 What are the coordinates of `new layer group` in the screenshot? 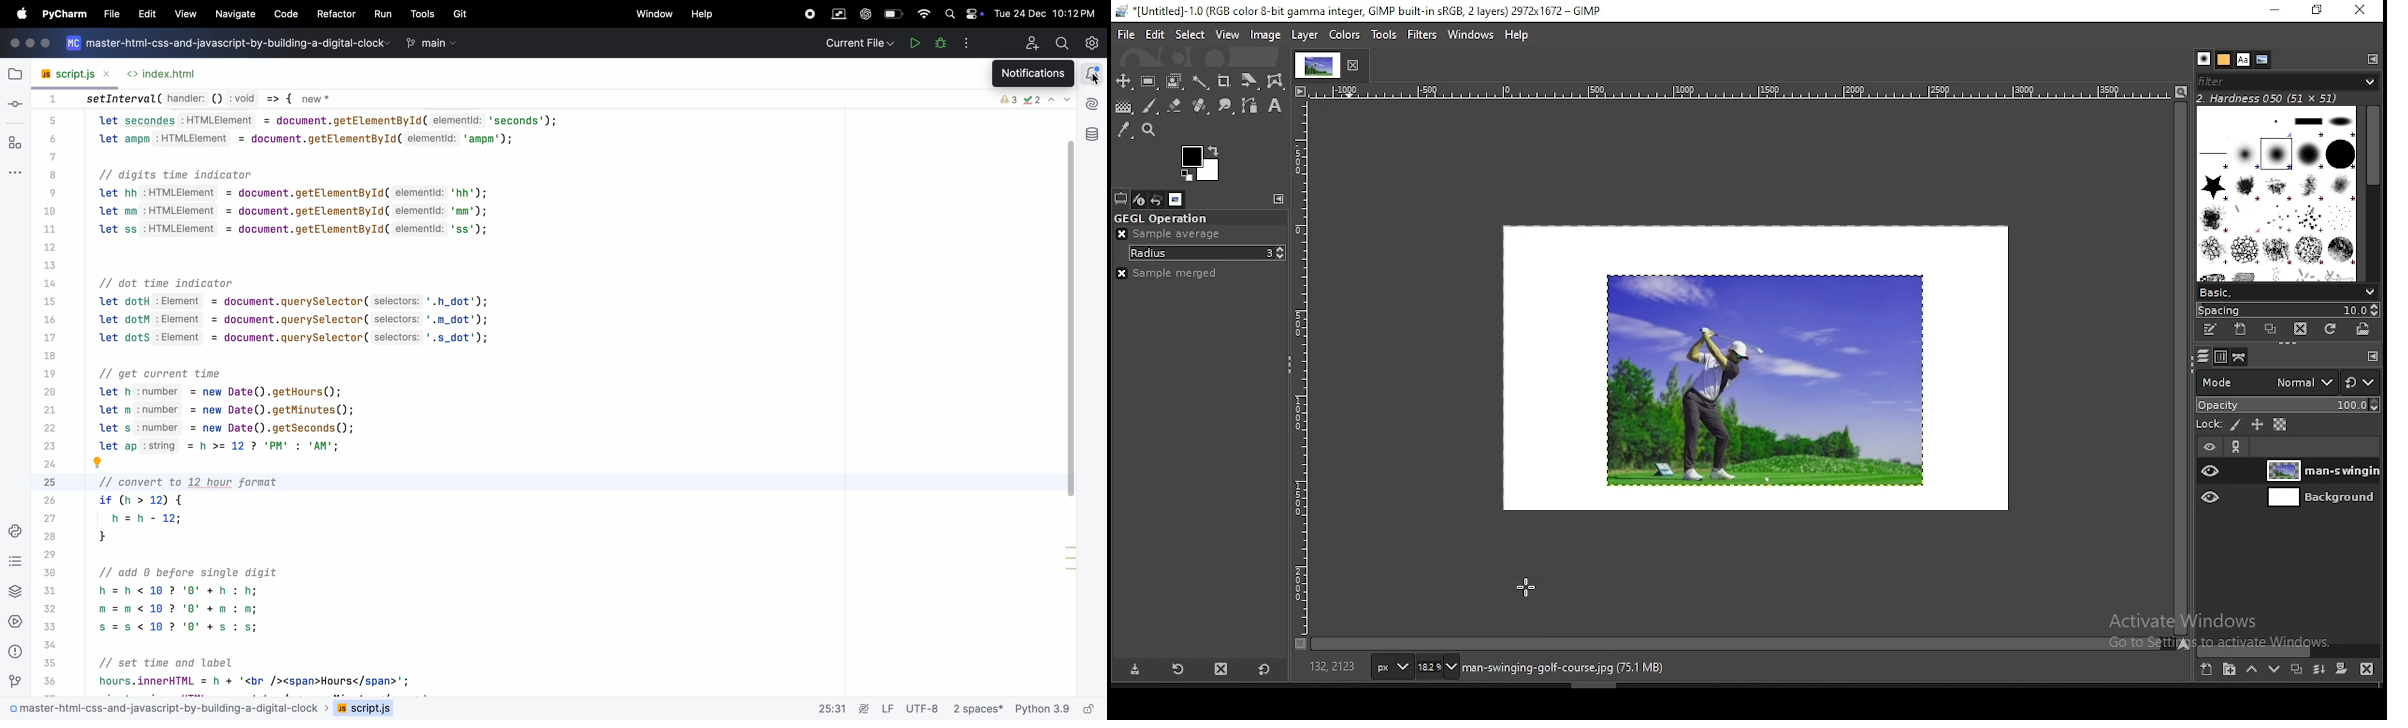 It's located at (2231, 670).